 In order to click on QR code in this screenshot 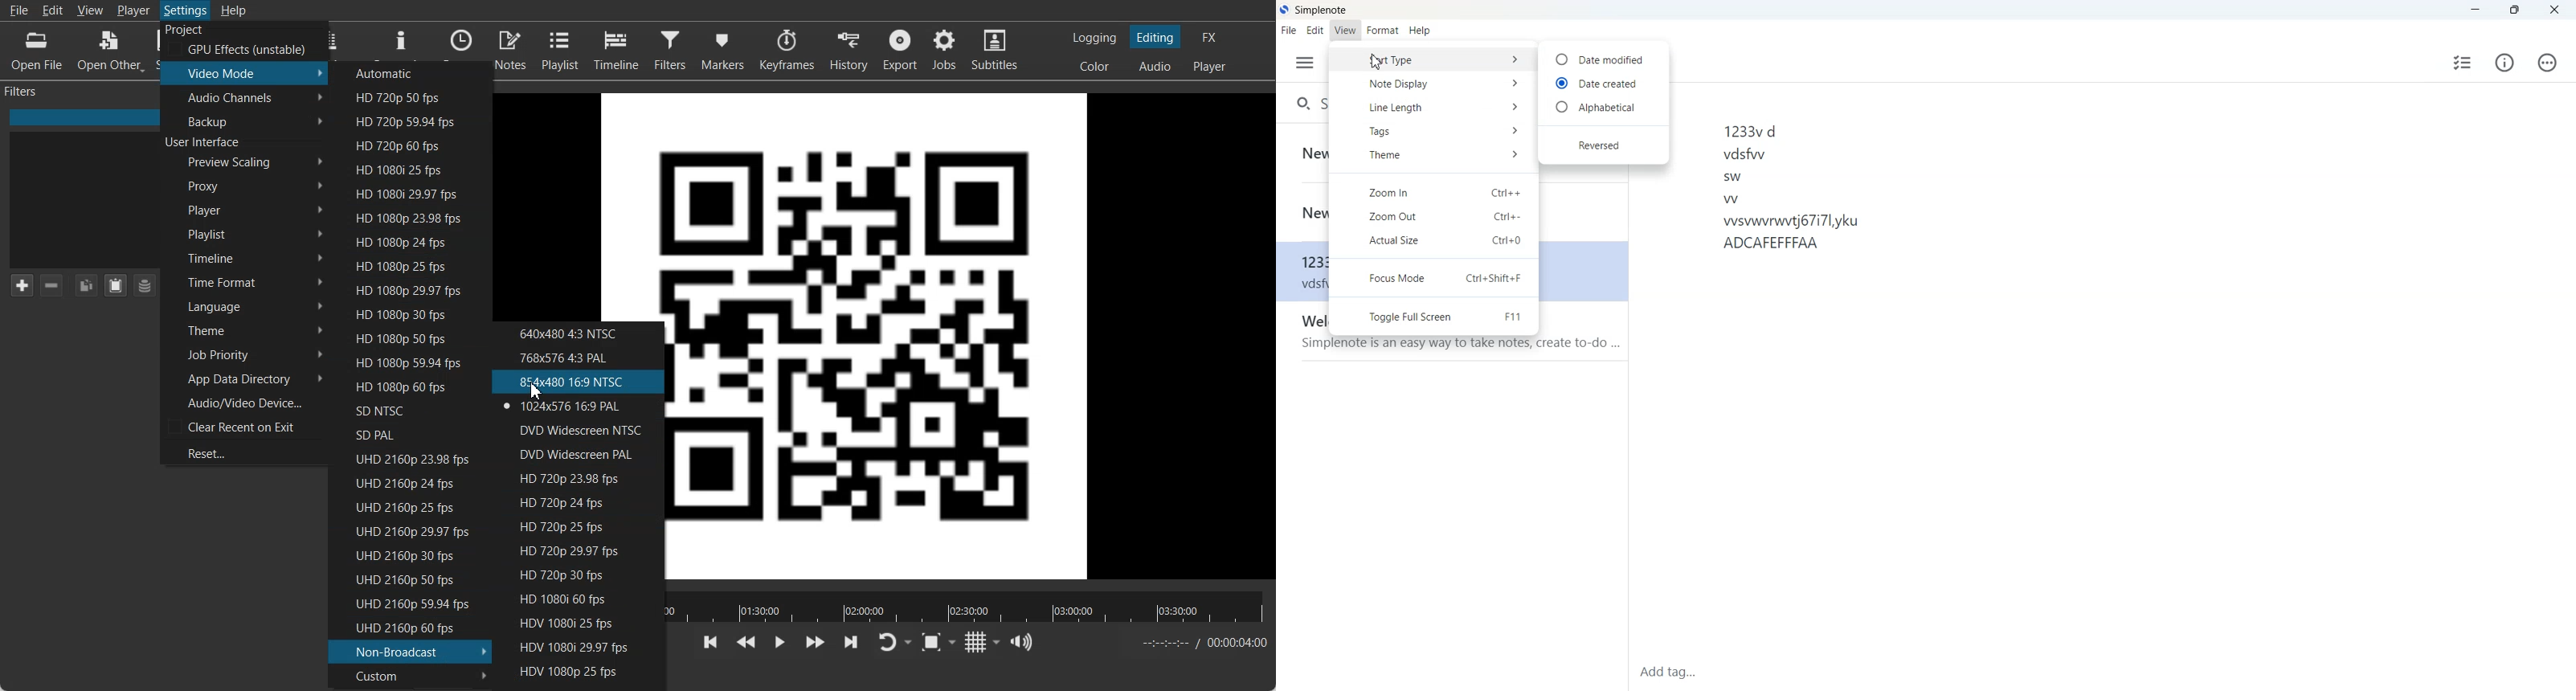, I will do `click(639, 204)`.